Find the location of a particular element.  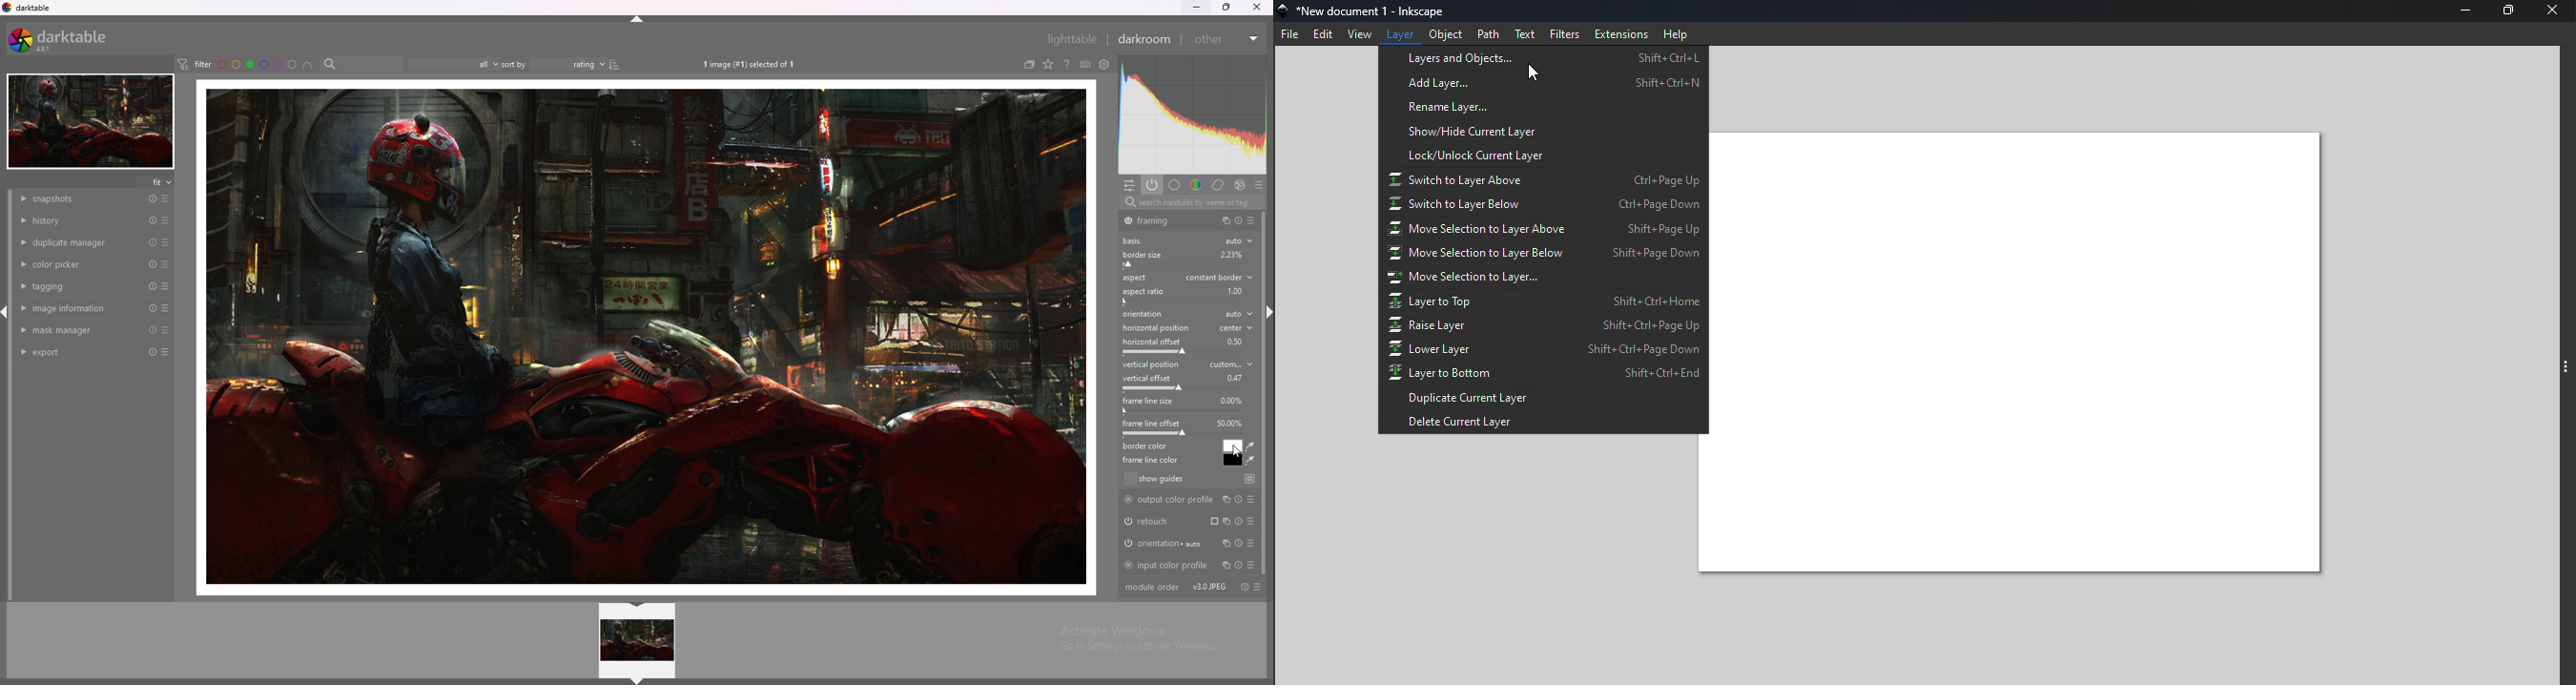

hide is located at coordinates (639, 606).